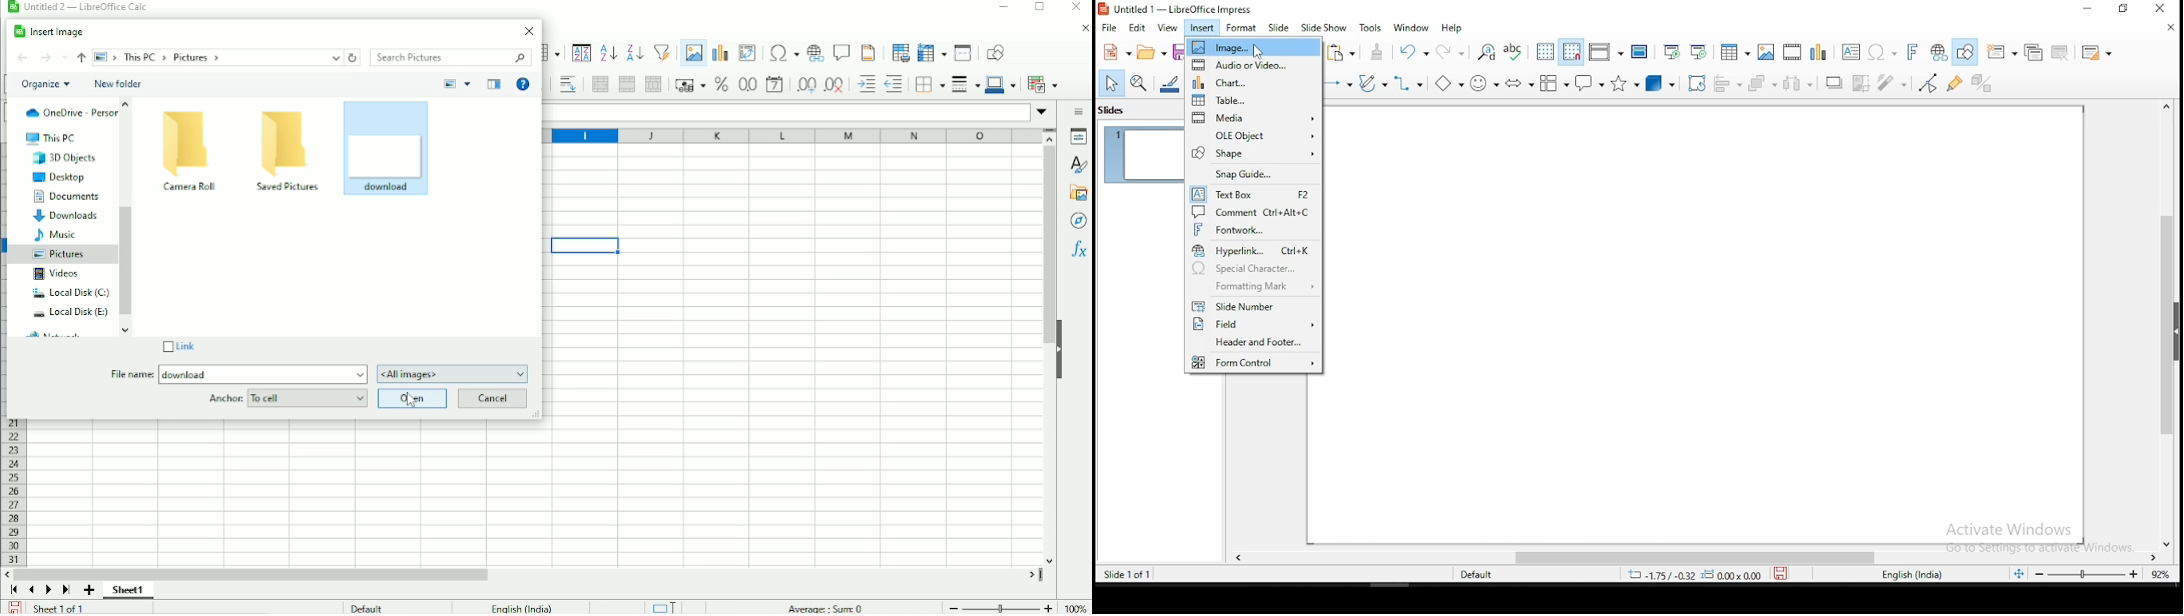 The image size is (2184, 616). Describe the element at coordinates (1455, 26) in the screenshot. I see `help` at that location.